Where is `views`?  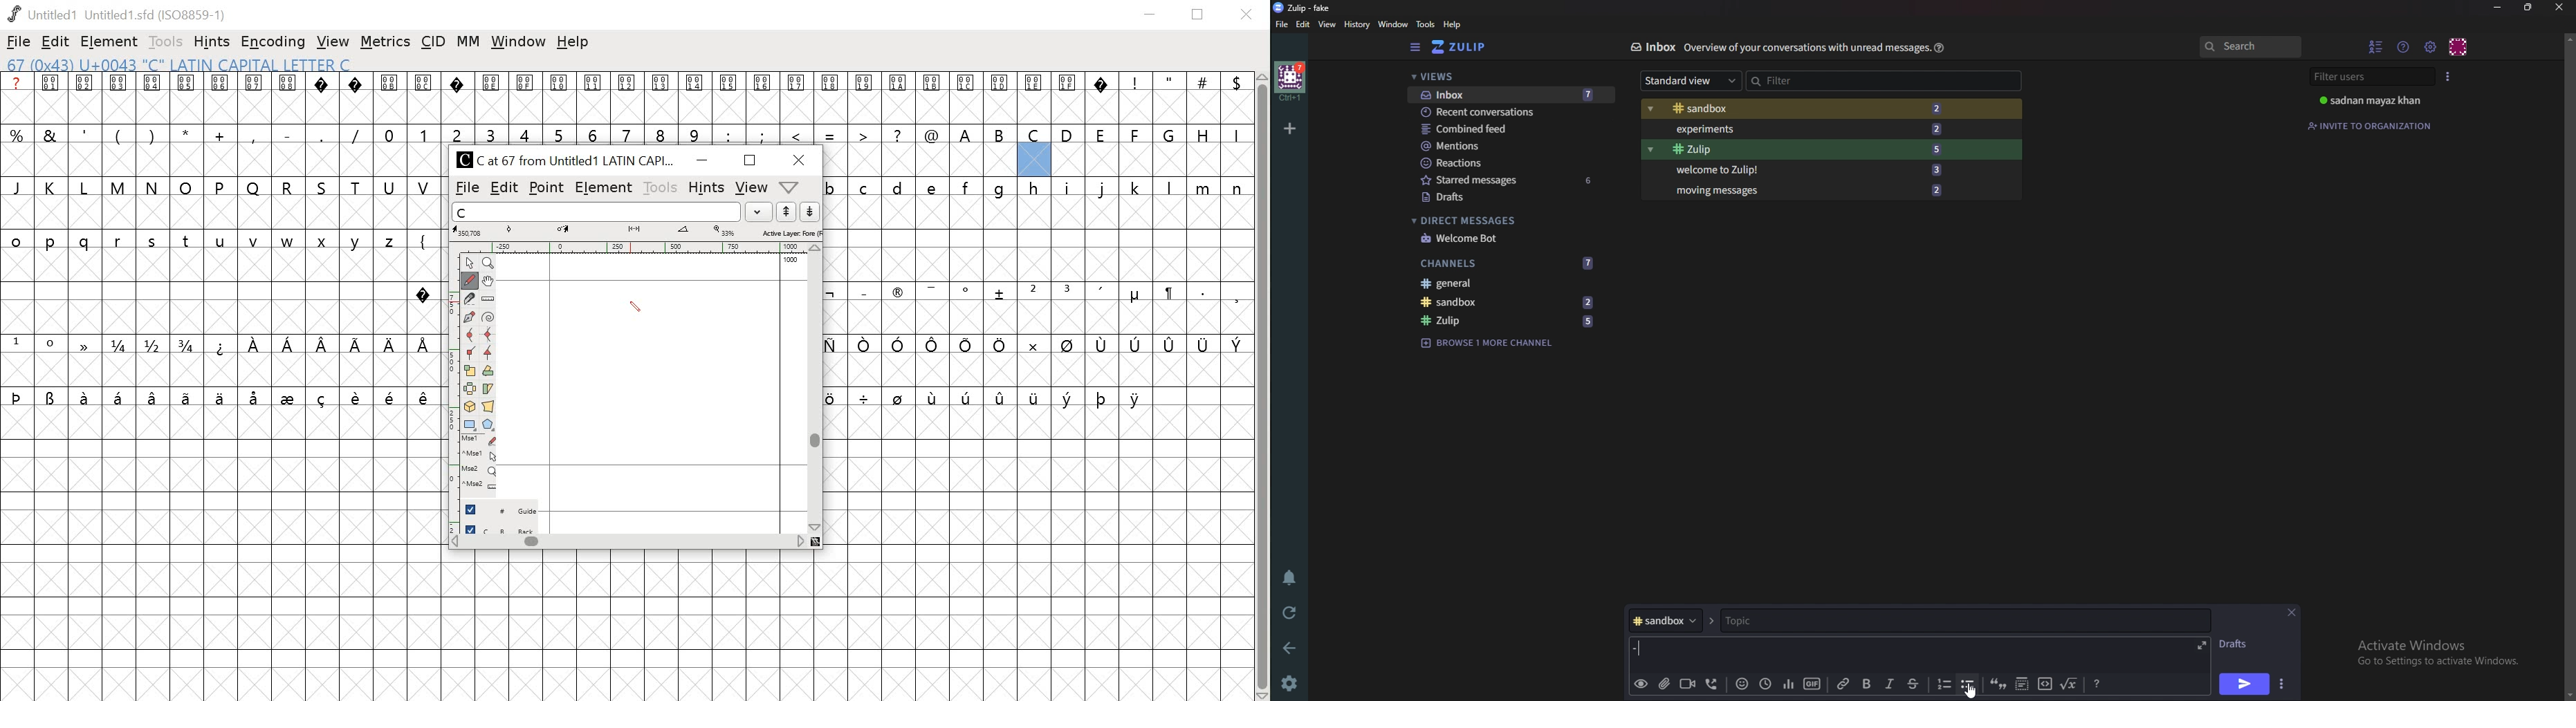
views is located at coordinates (1511, 77).